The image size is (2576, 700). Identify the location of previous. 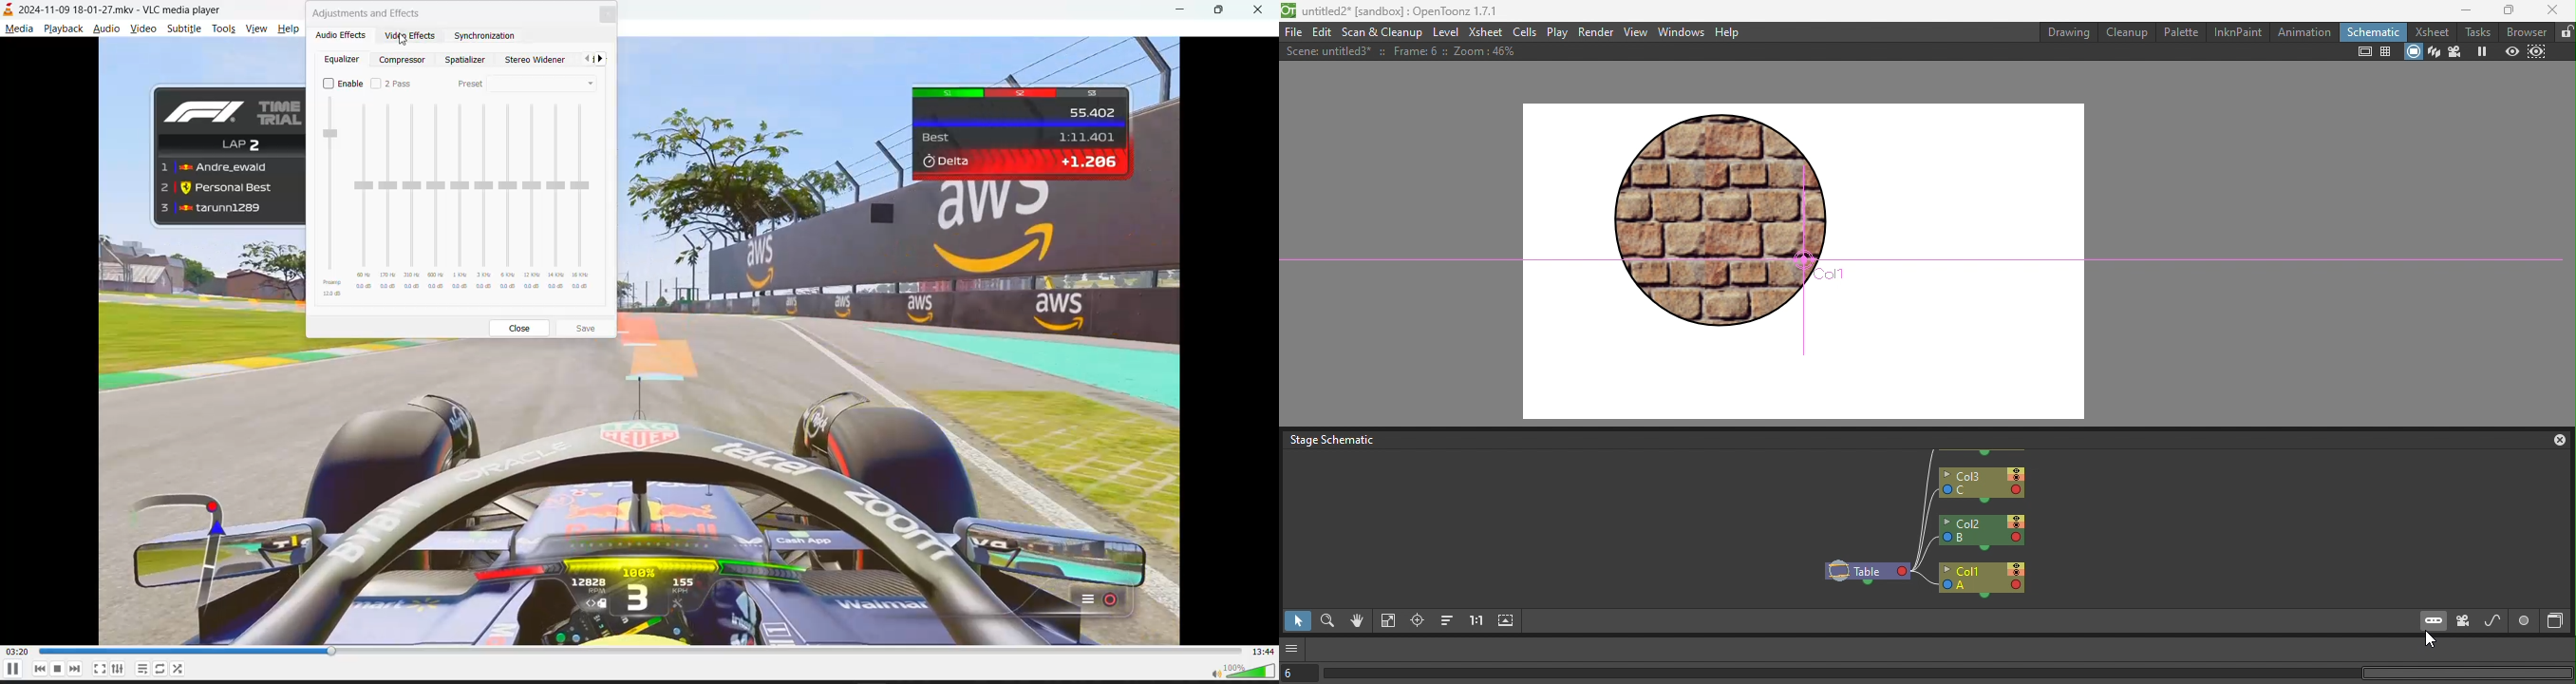
(41, 669).